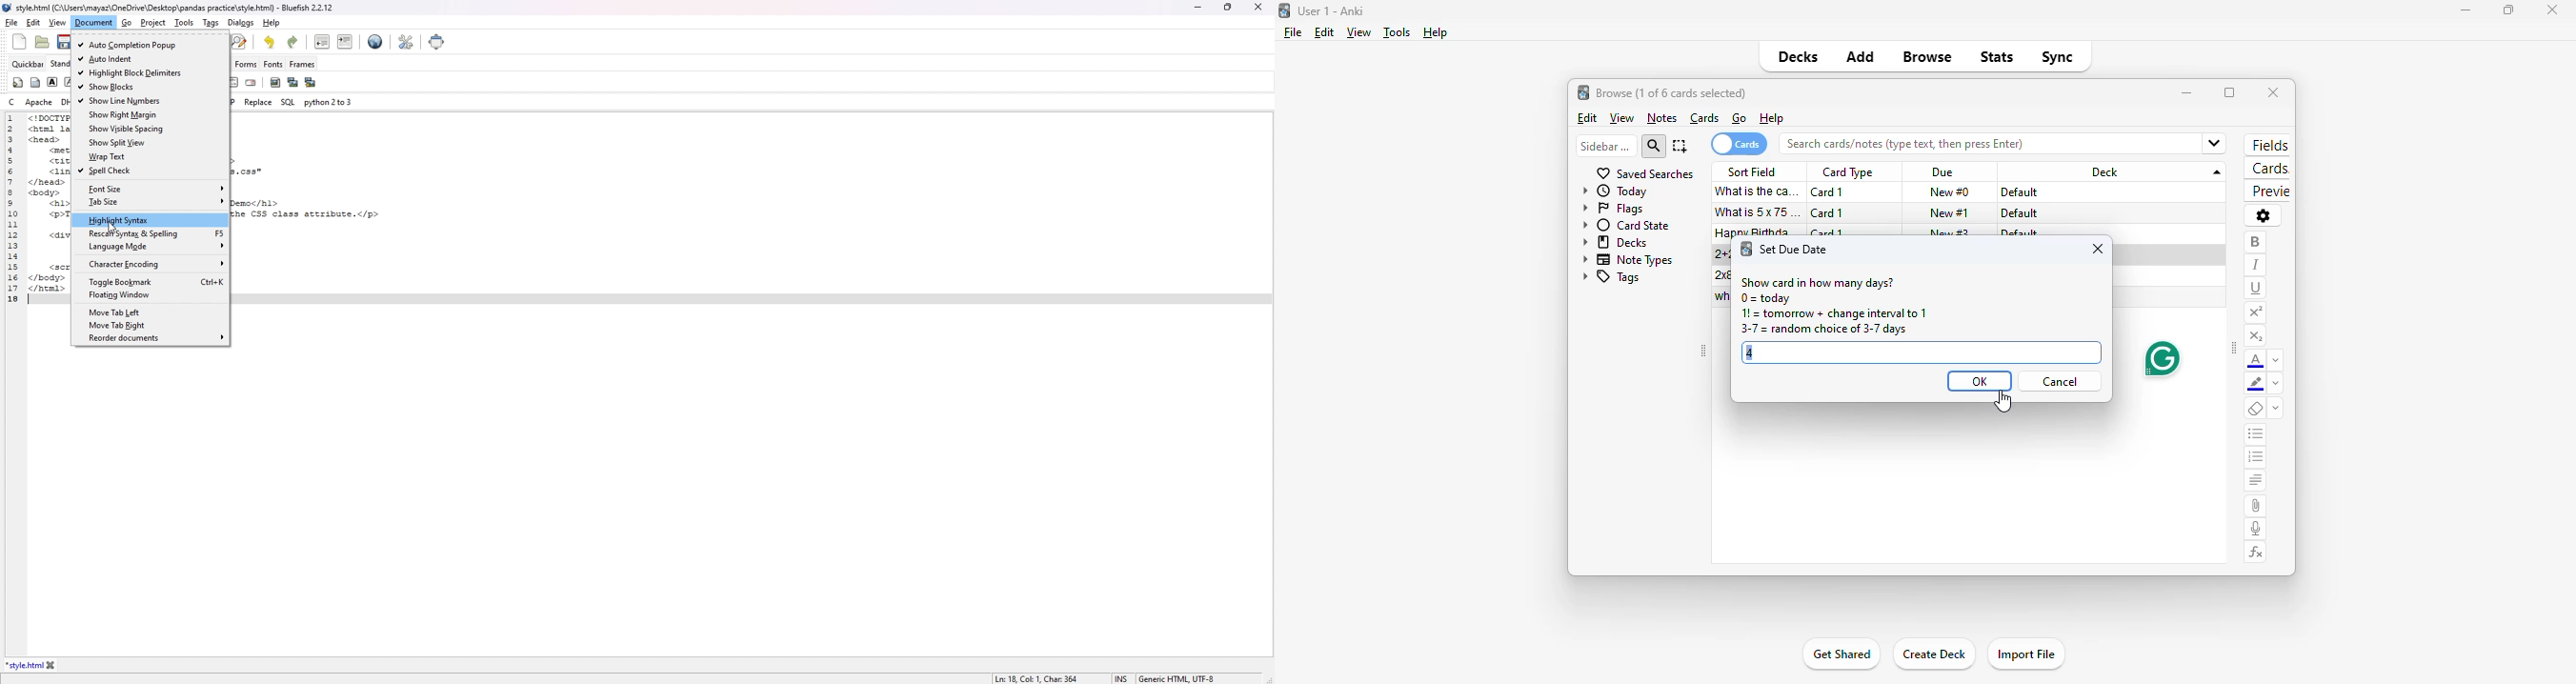  What do you see at coordinates (149, 264) in the screenshot?
I see `character encoding` at bounding box center [149, 264].